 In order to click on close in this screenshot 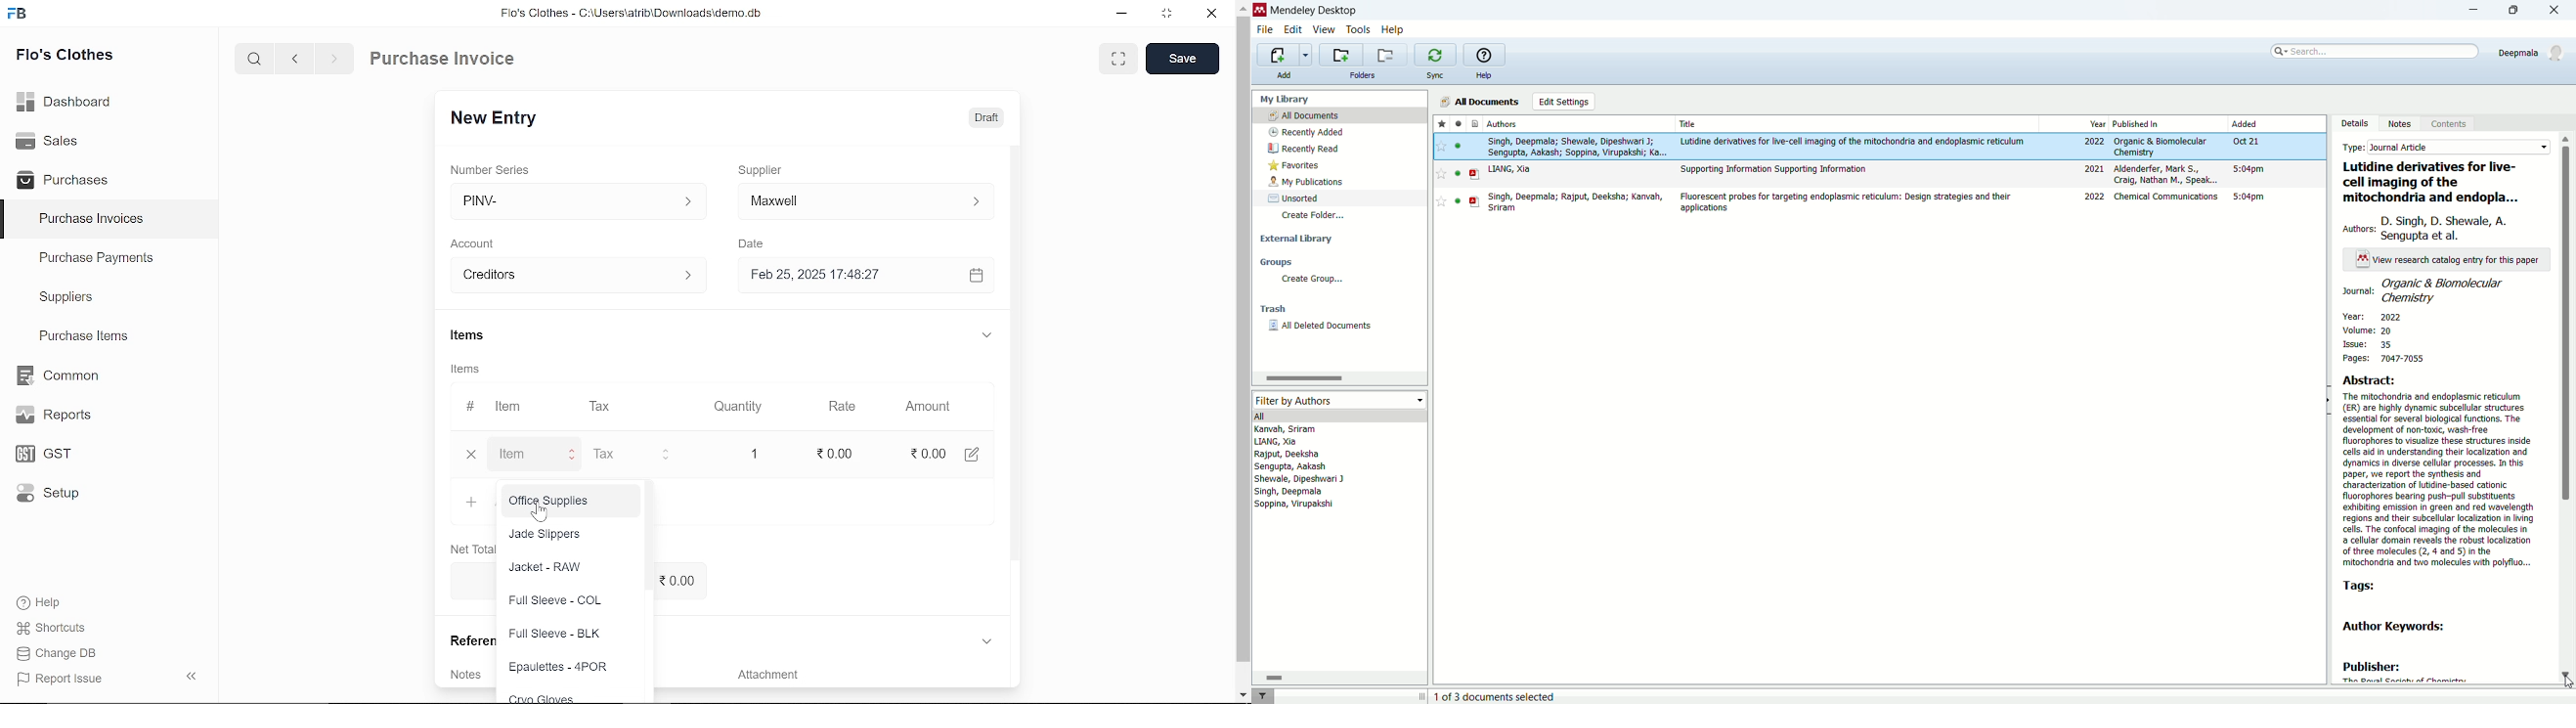, I will do `click(2559, 11)`.